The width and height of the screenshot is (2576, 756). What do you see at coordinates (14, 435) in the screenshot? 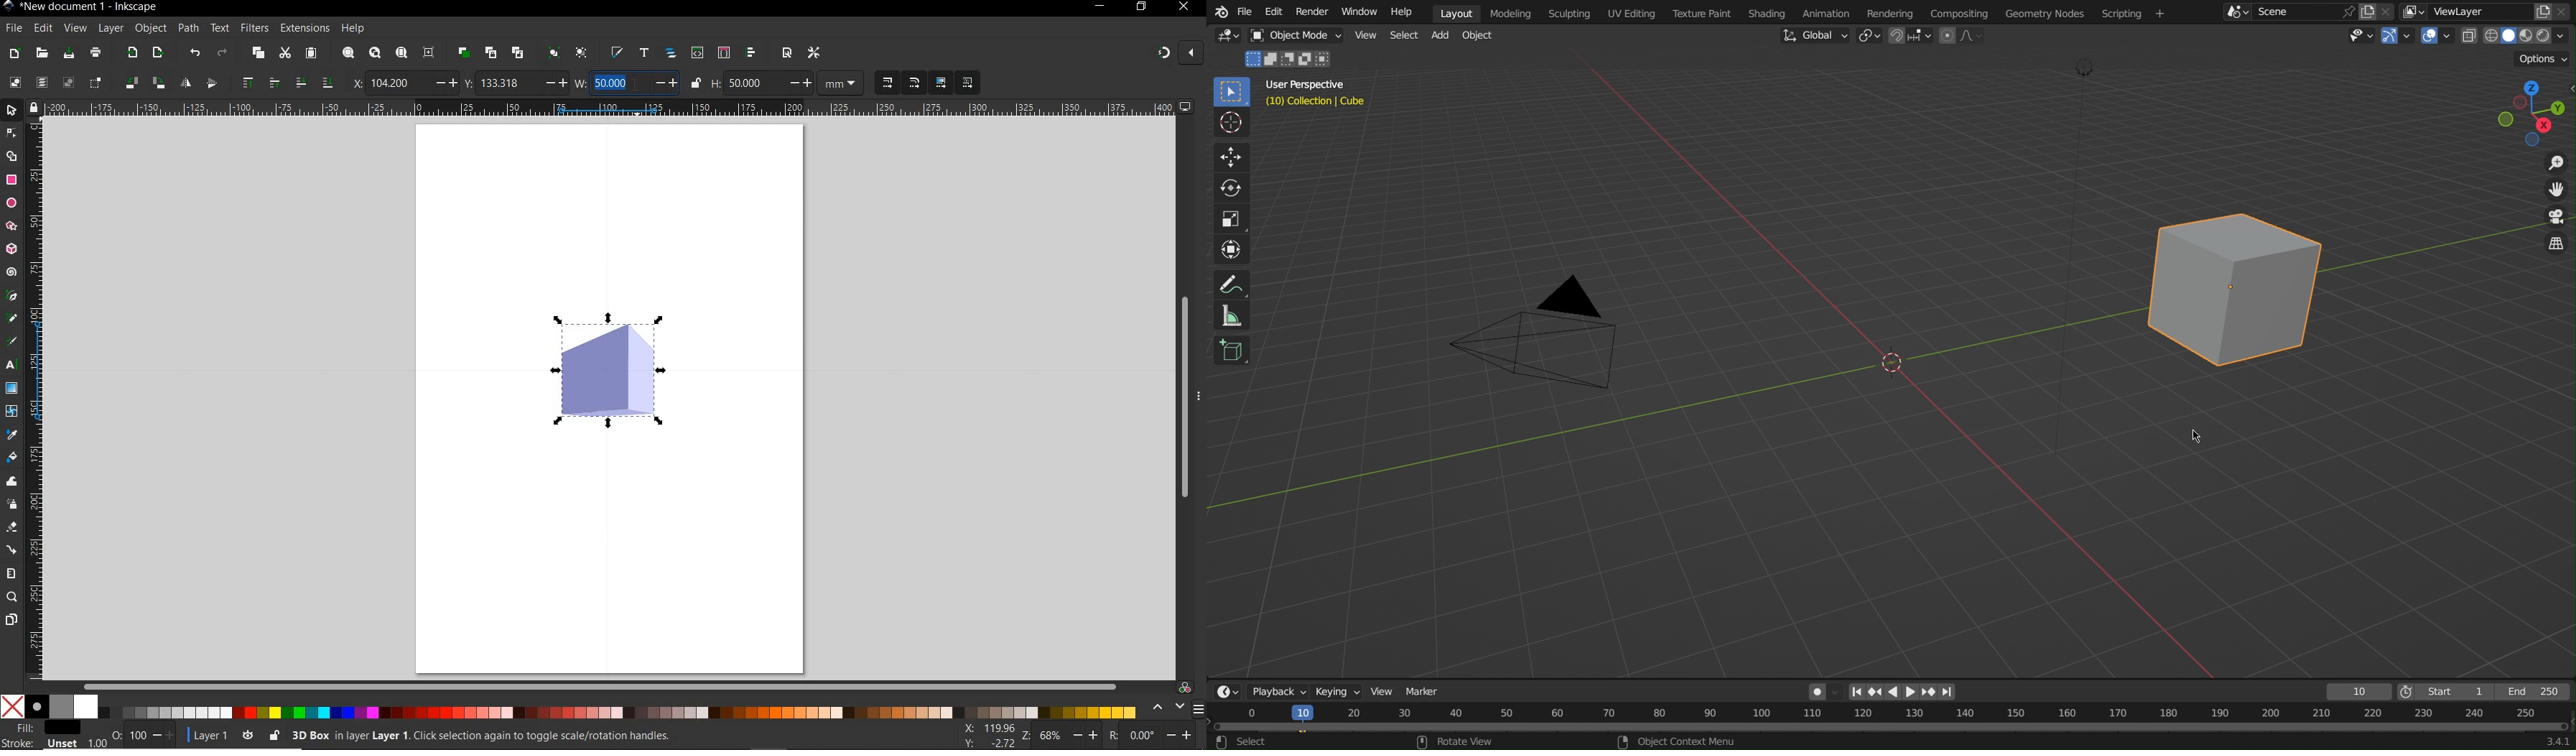
I see `dropper tool` at bounding box center [14, 435].